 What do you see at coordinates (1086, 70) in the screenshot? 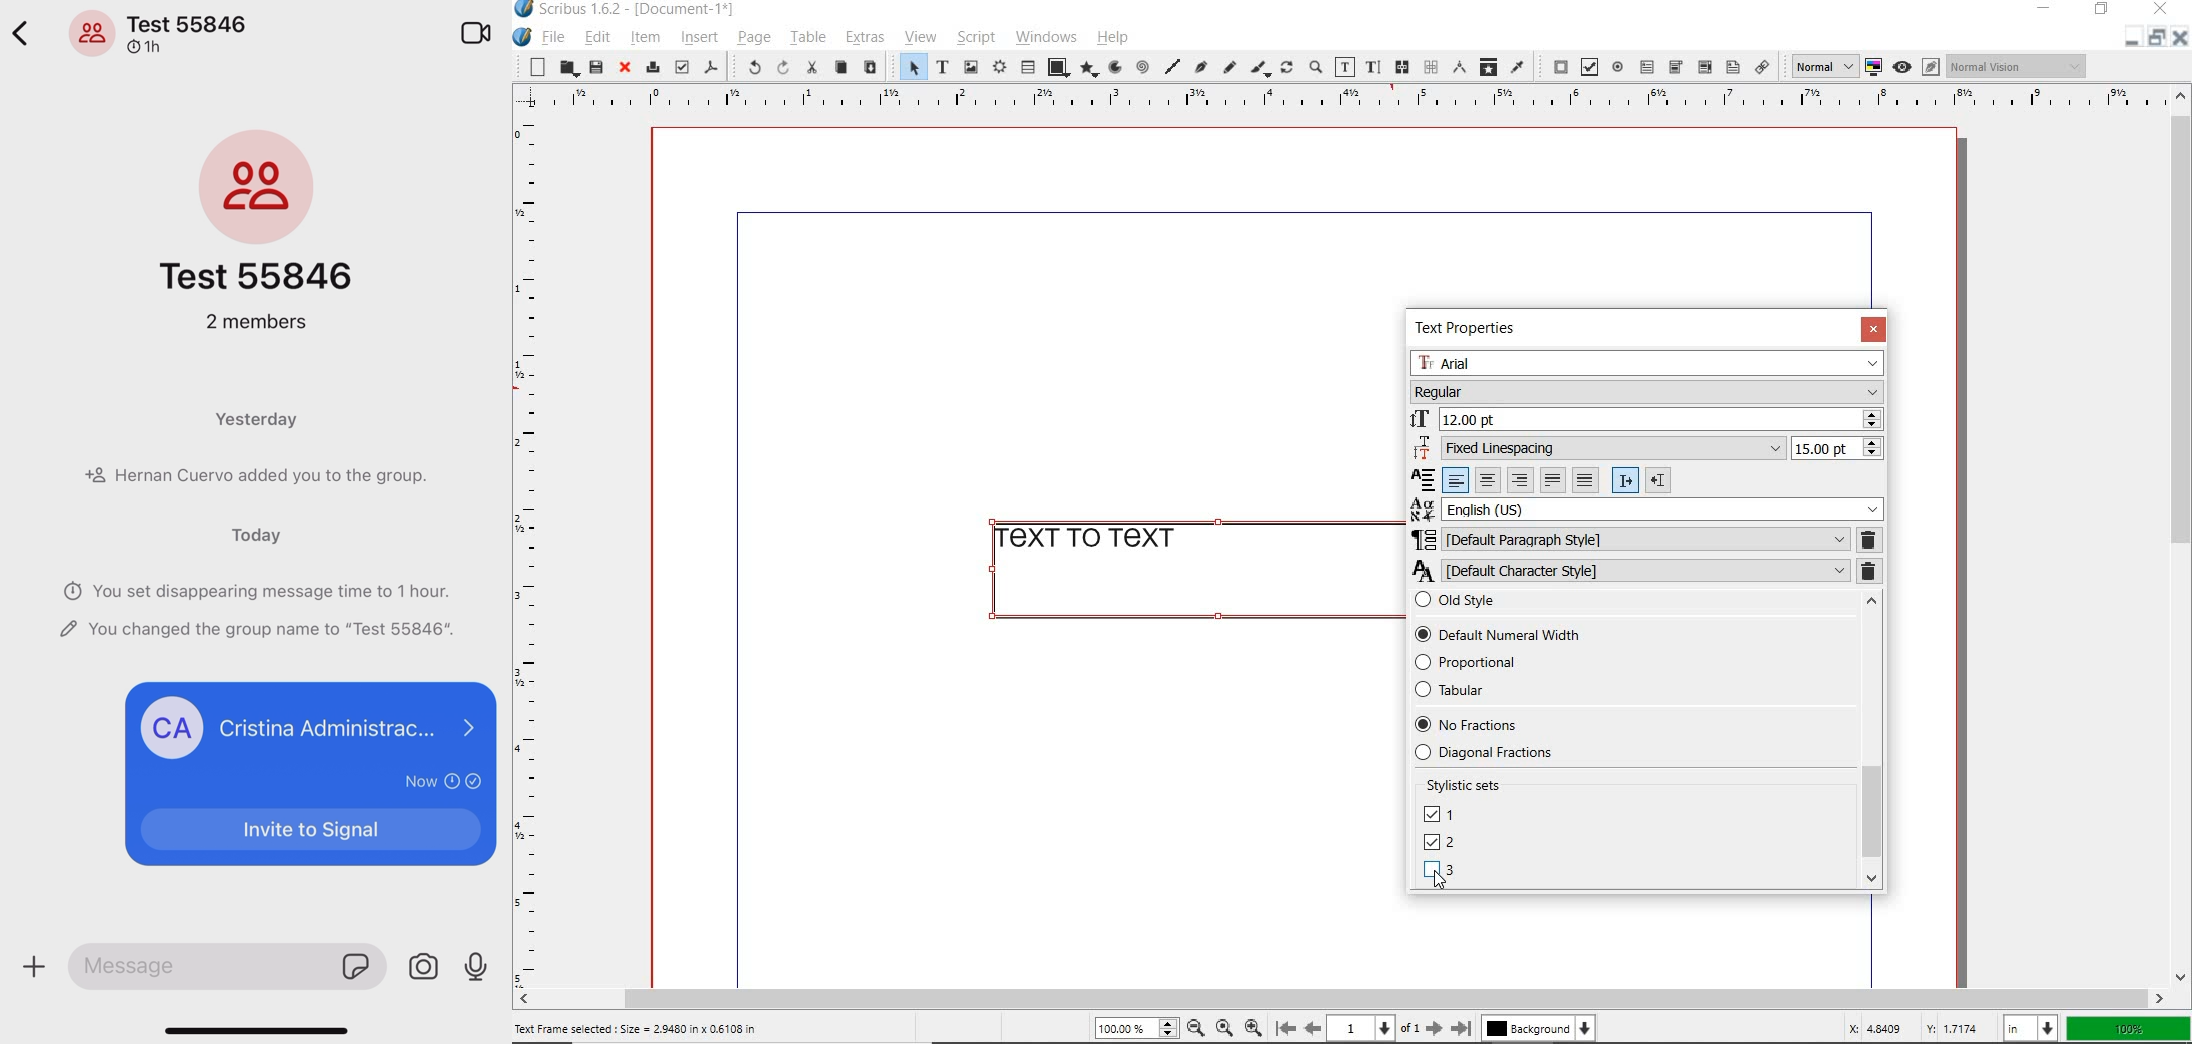
I see `polygon` at bounding box center [1086, 70].